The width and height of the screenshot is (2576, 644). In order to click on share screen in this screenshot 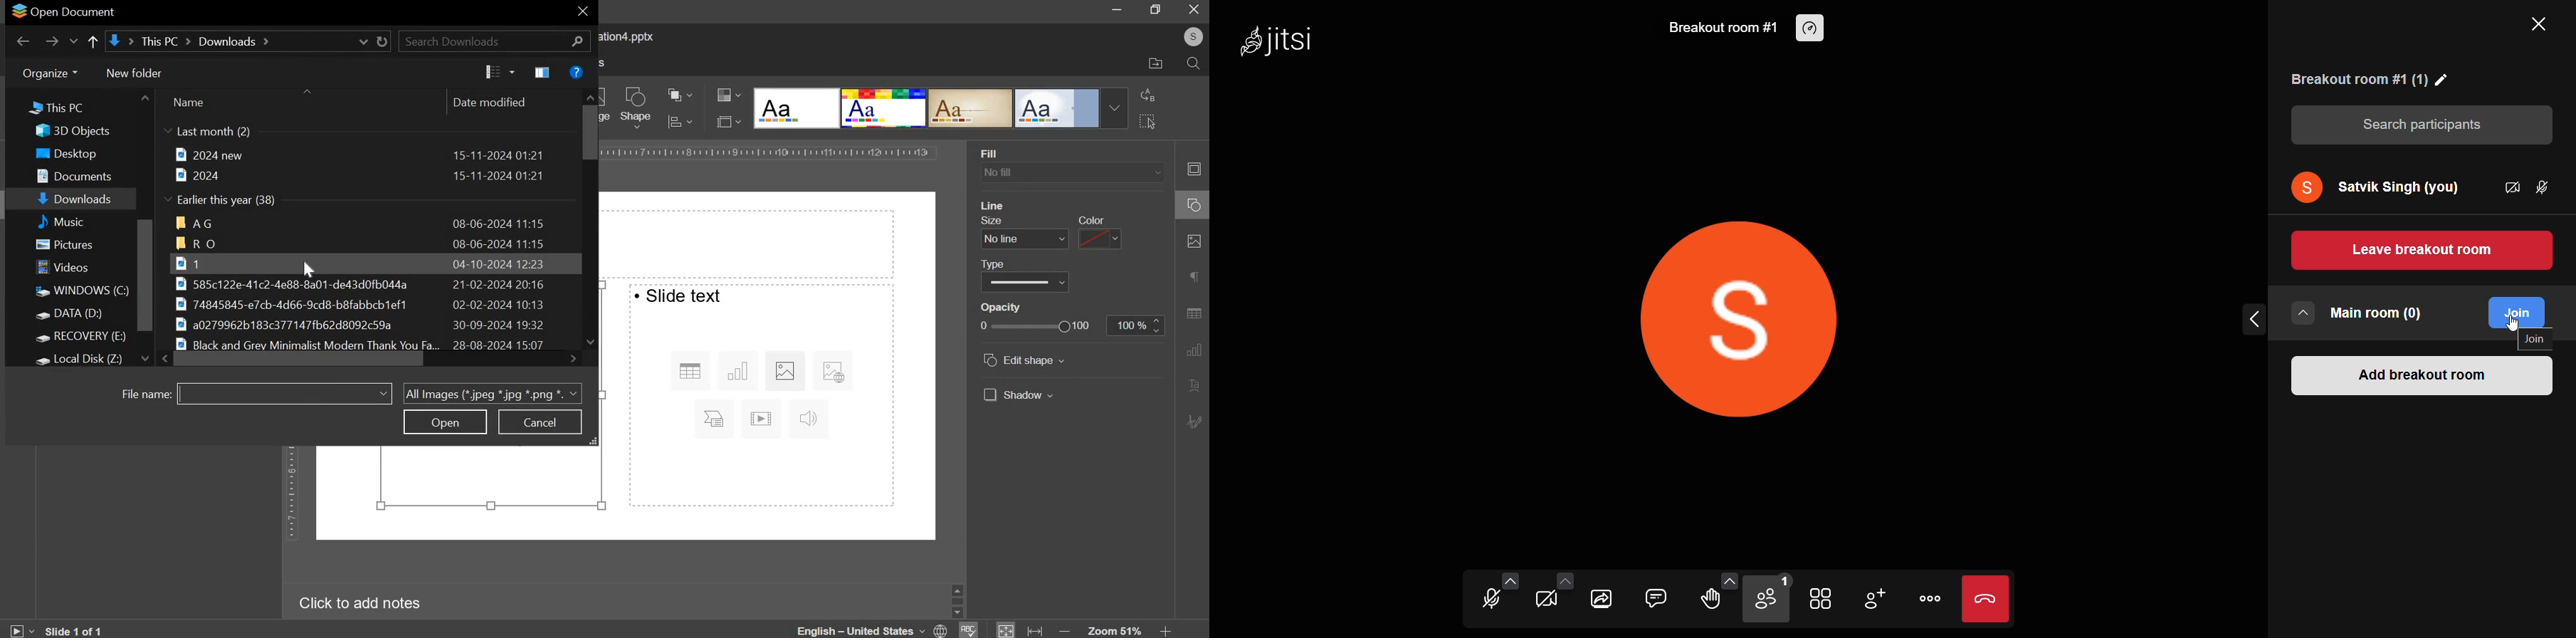, I will do `click(1604, 599)`.